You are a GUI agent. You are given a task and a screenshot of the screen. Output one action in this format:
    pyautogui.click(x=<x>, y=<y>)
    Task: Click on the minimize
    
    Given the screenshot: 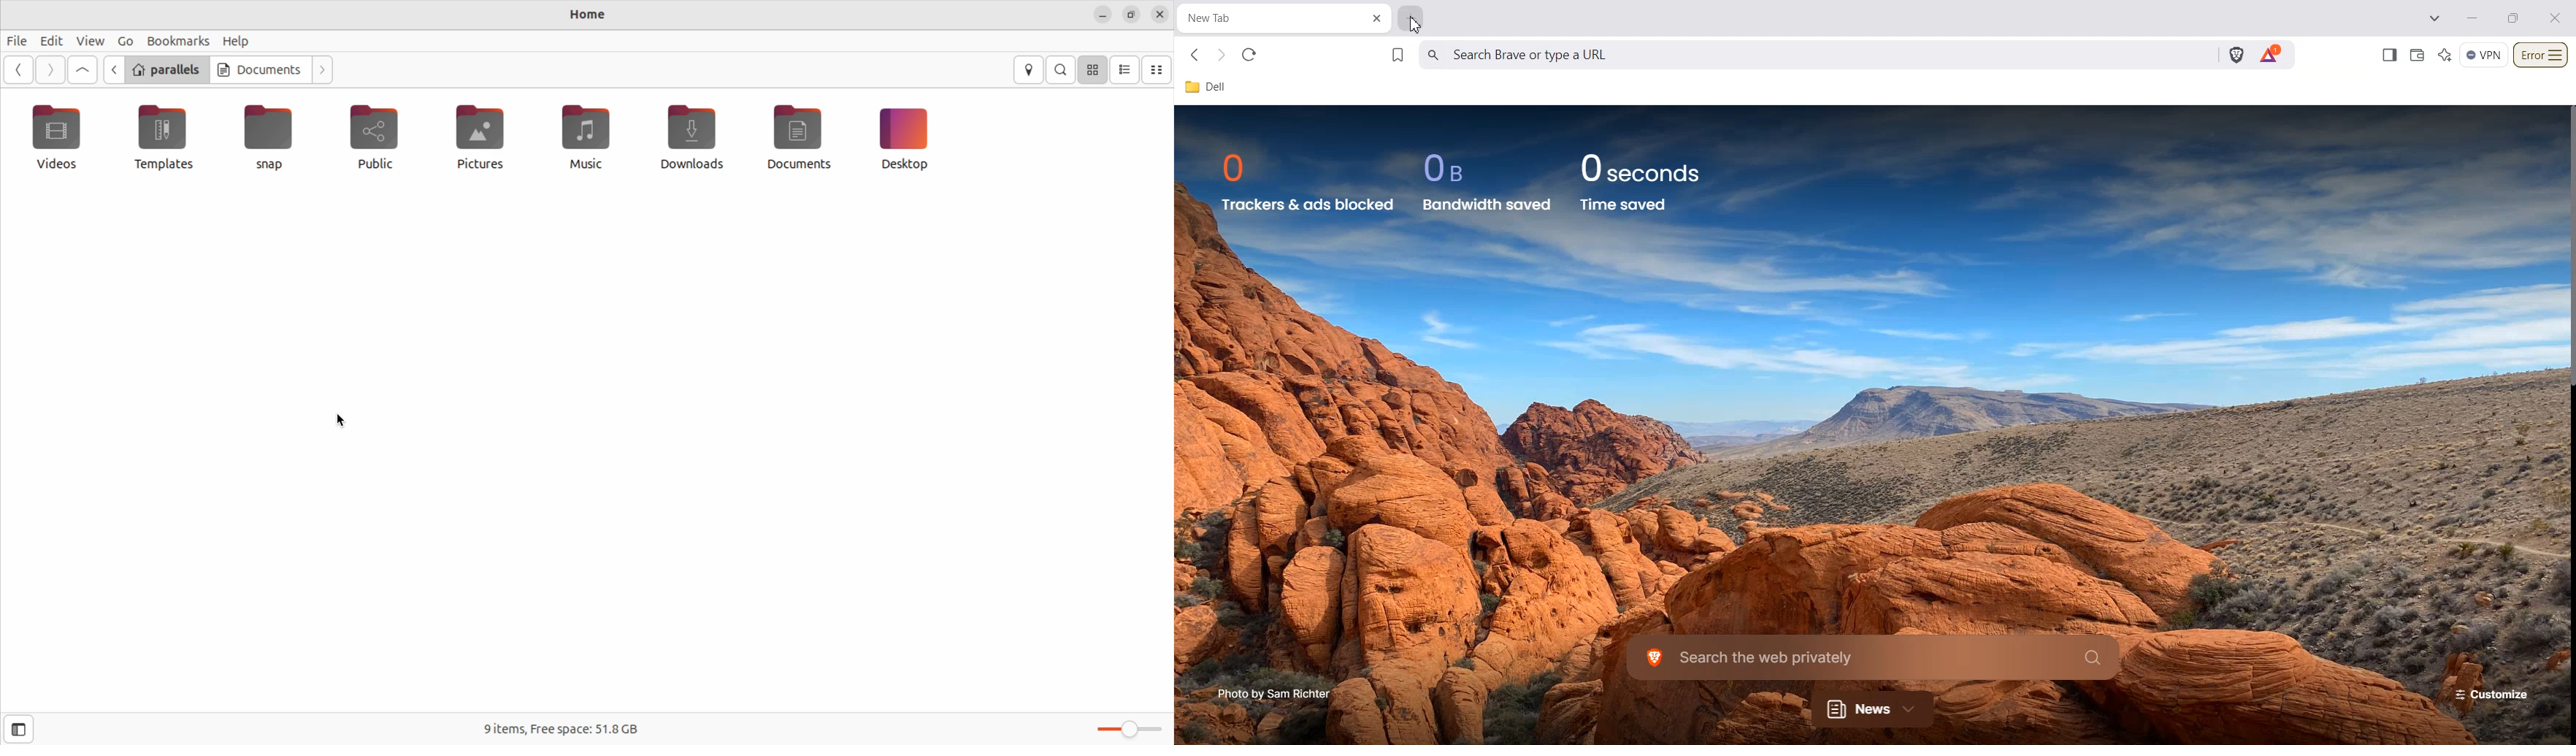 What is the action you would take?
    pyautogui.click(x=1102, y=16)
    